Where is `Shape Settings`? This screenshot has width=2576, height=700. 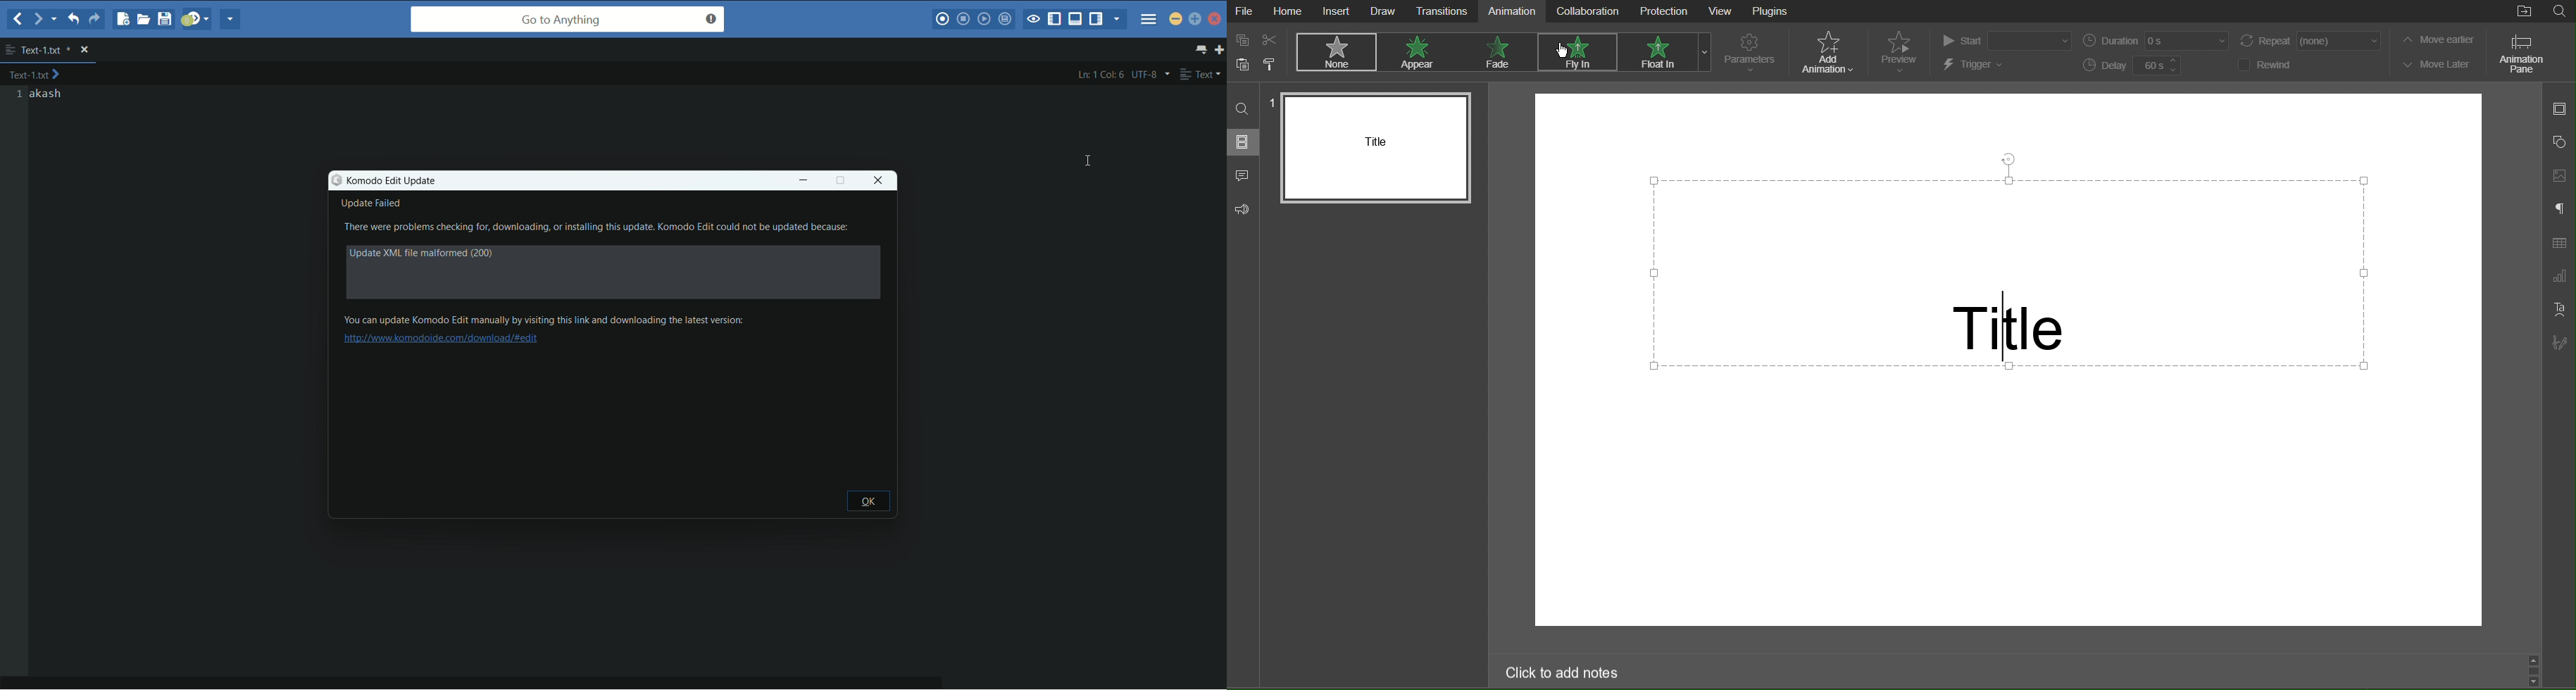 Shape Settings is located at coordinates (2560, 141).